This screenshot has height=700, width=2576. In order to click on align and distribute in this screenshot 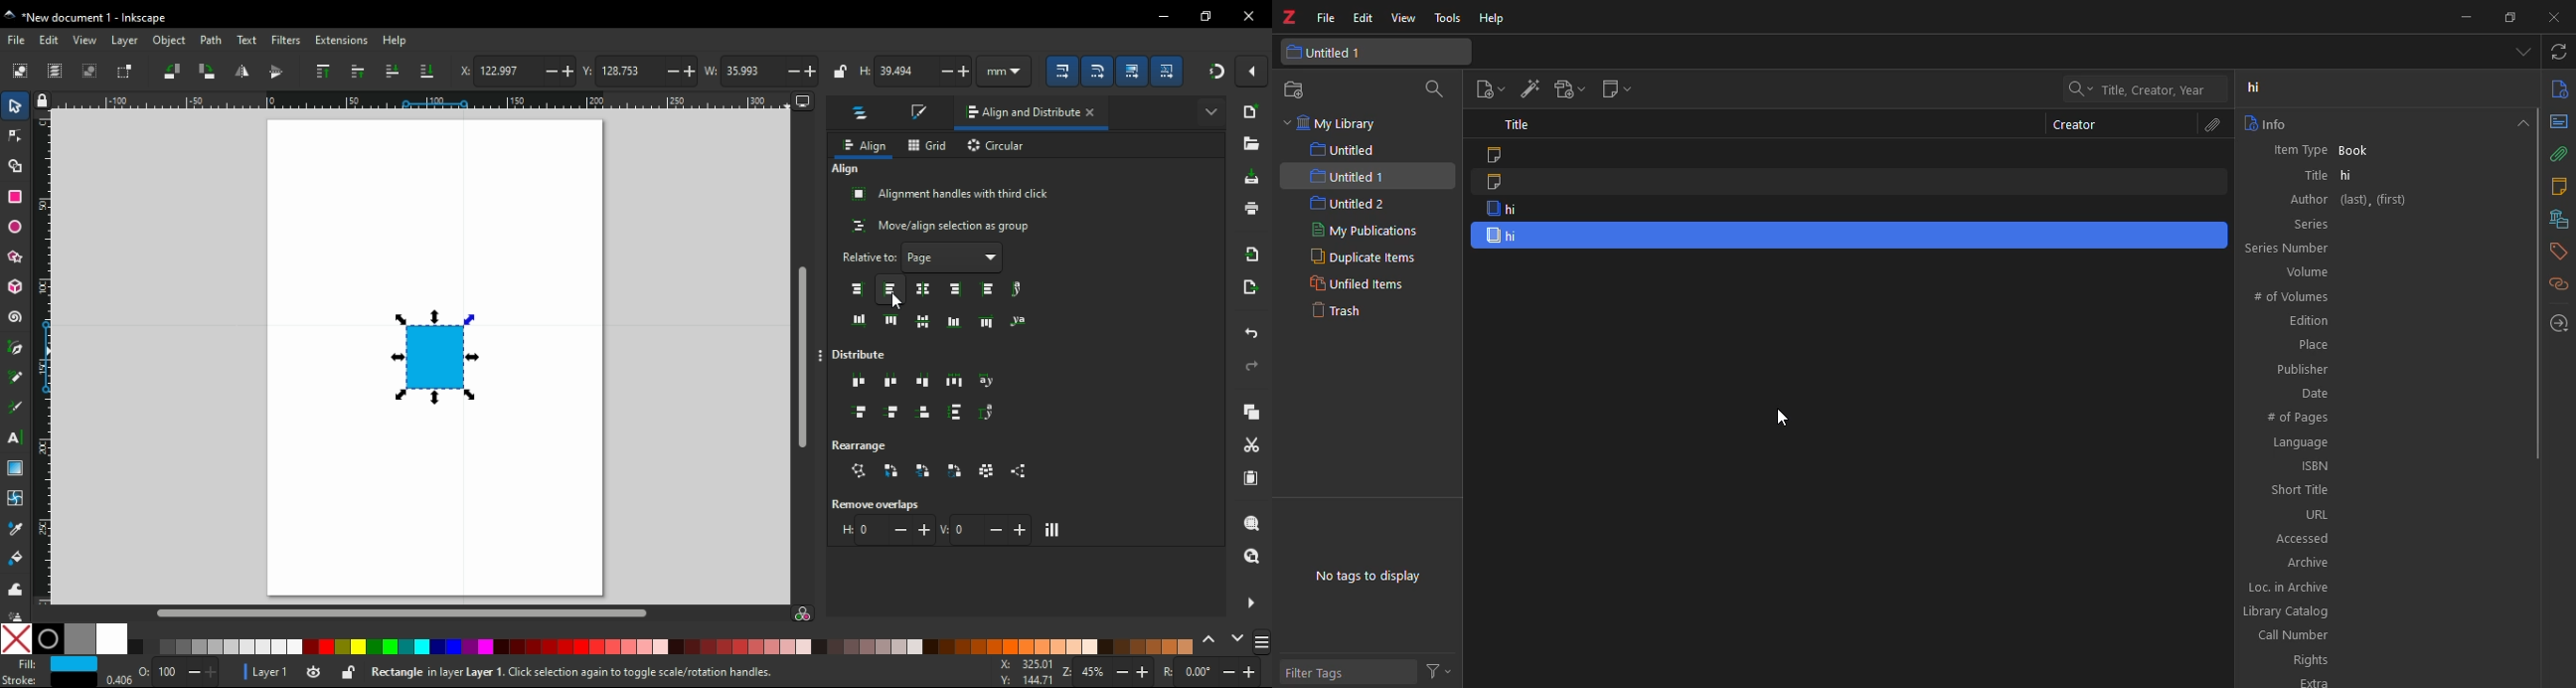, I will do `click(1013, 114)`.